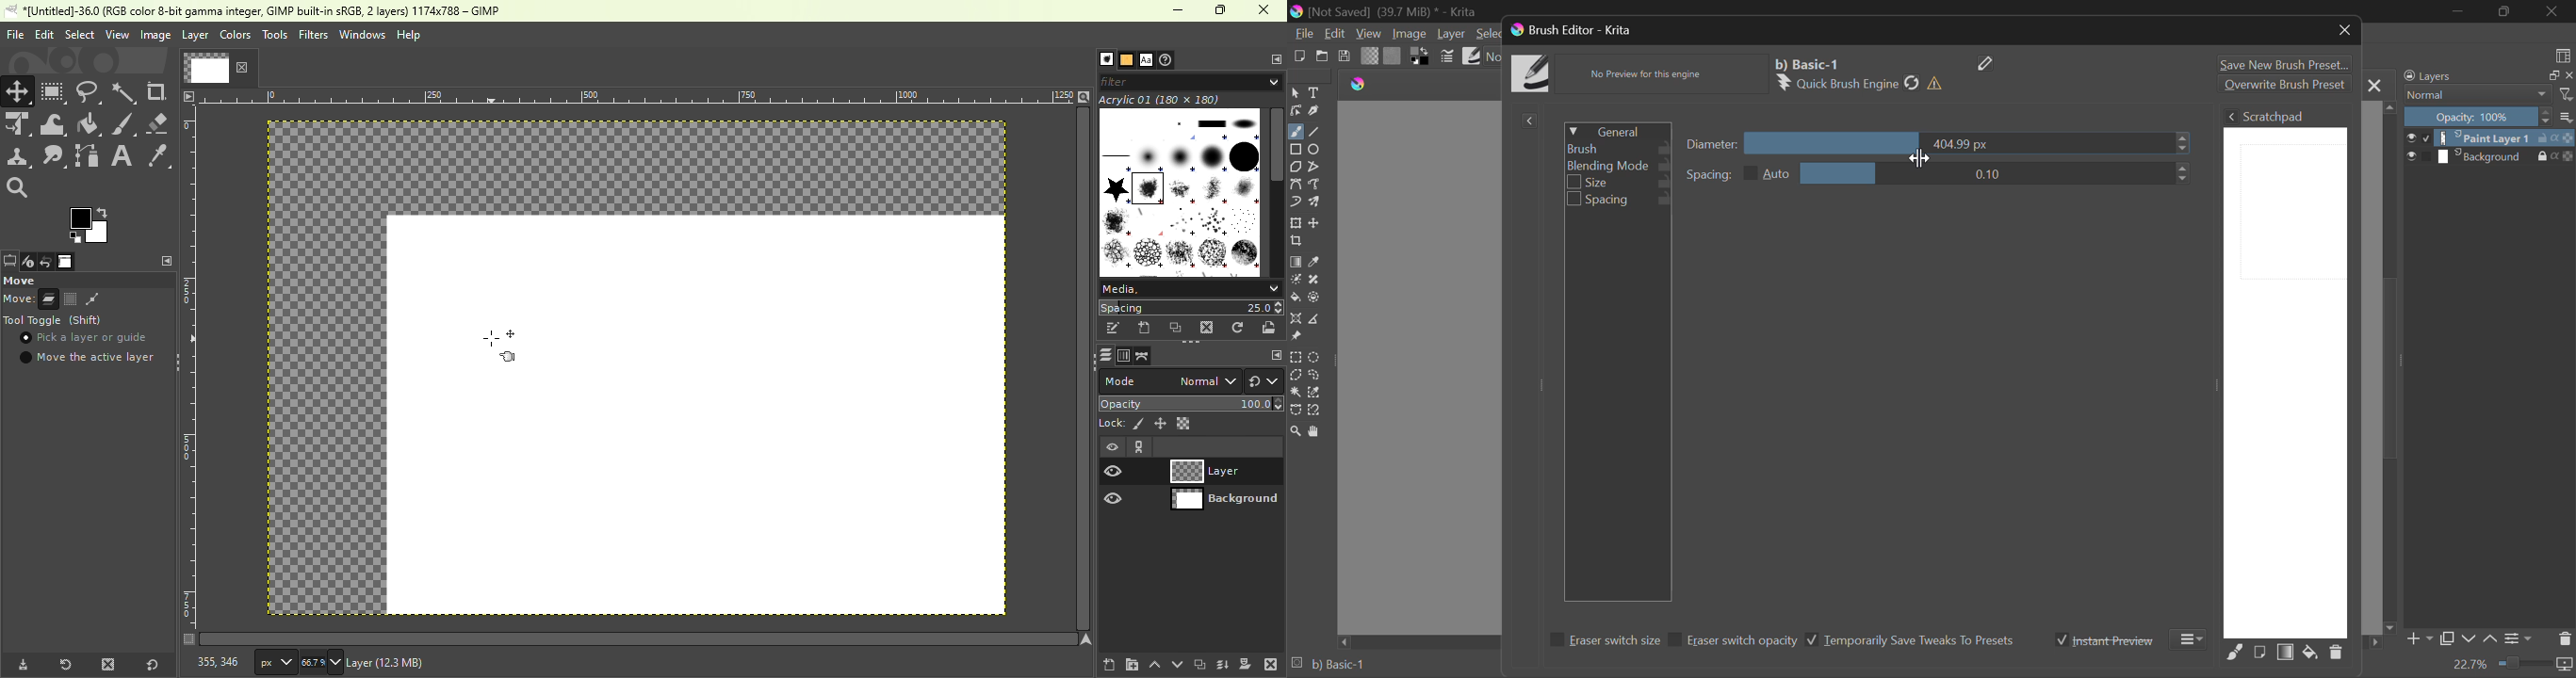 Image resolution: width=2576 pixels, height=700 pixels. Describe the element at coordinates (88, 349) in the screenshot. I see `pick a layer or guide    move the active layer` at that location.